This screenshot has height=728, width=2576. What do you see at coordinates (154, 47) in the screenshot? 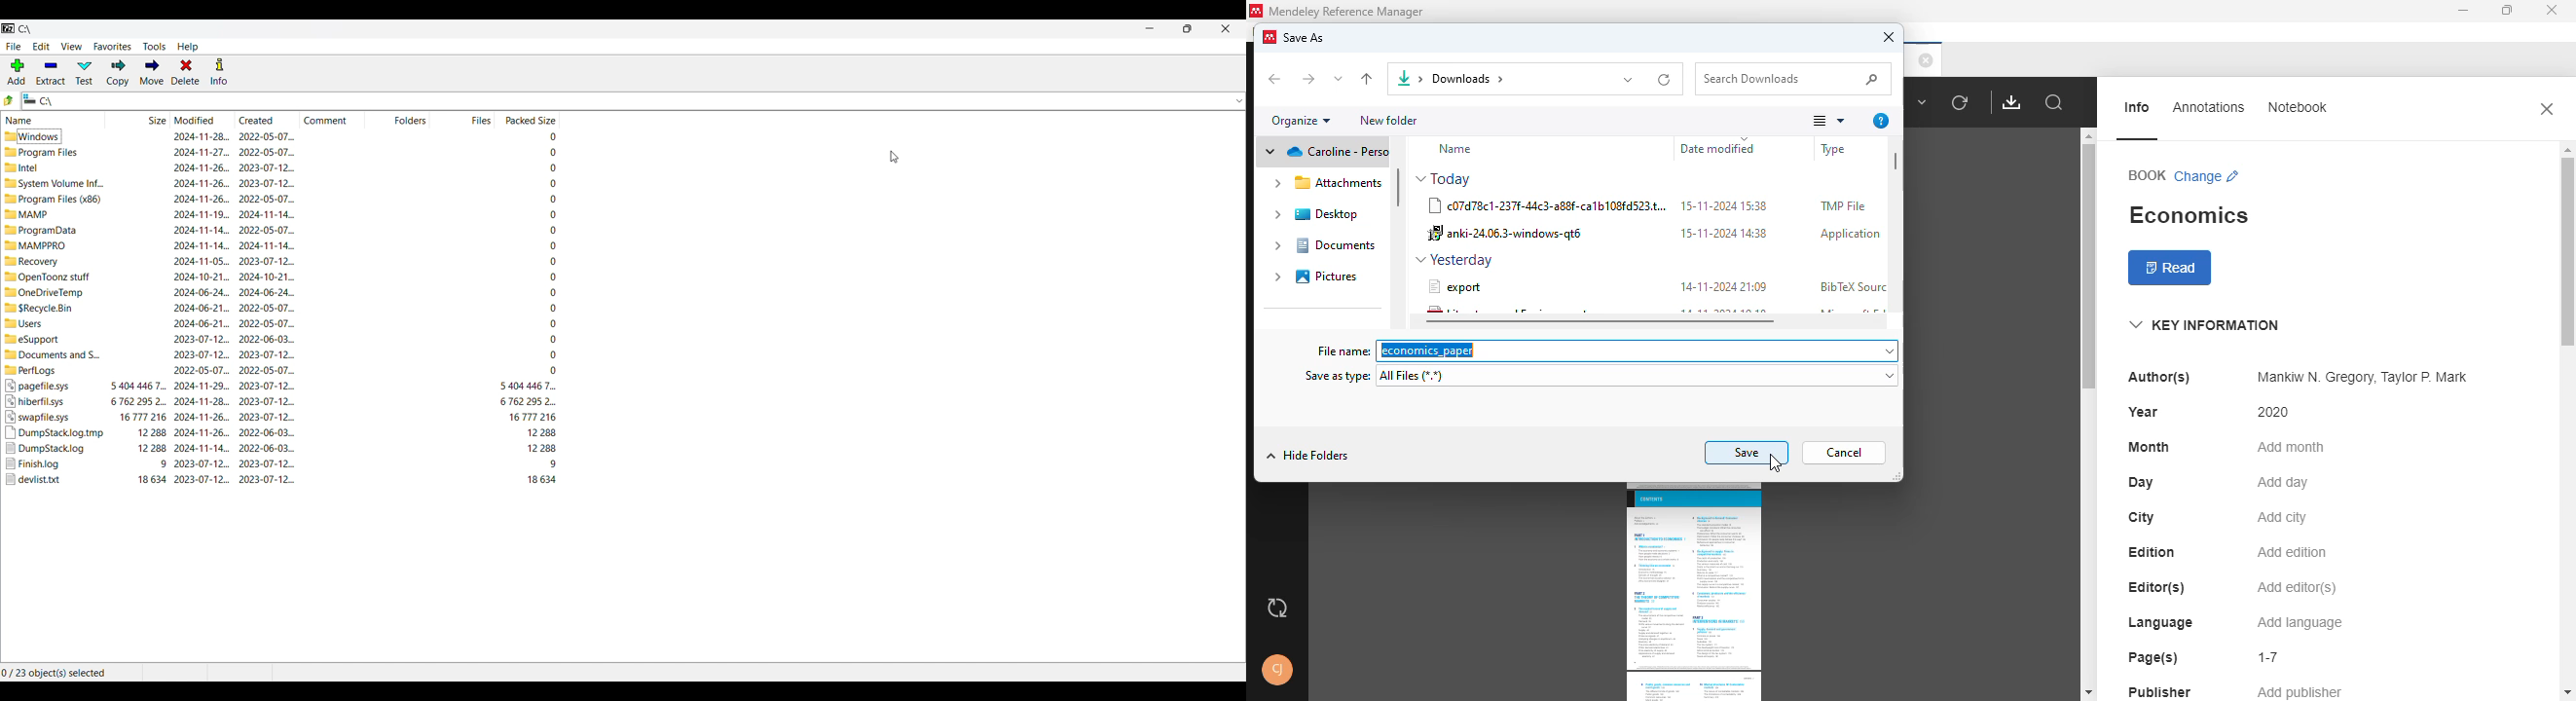
I see `Tools menu` at bounding box center [154, 47].